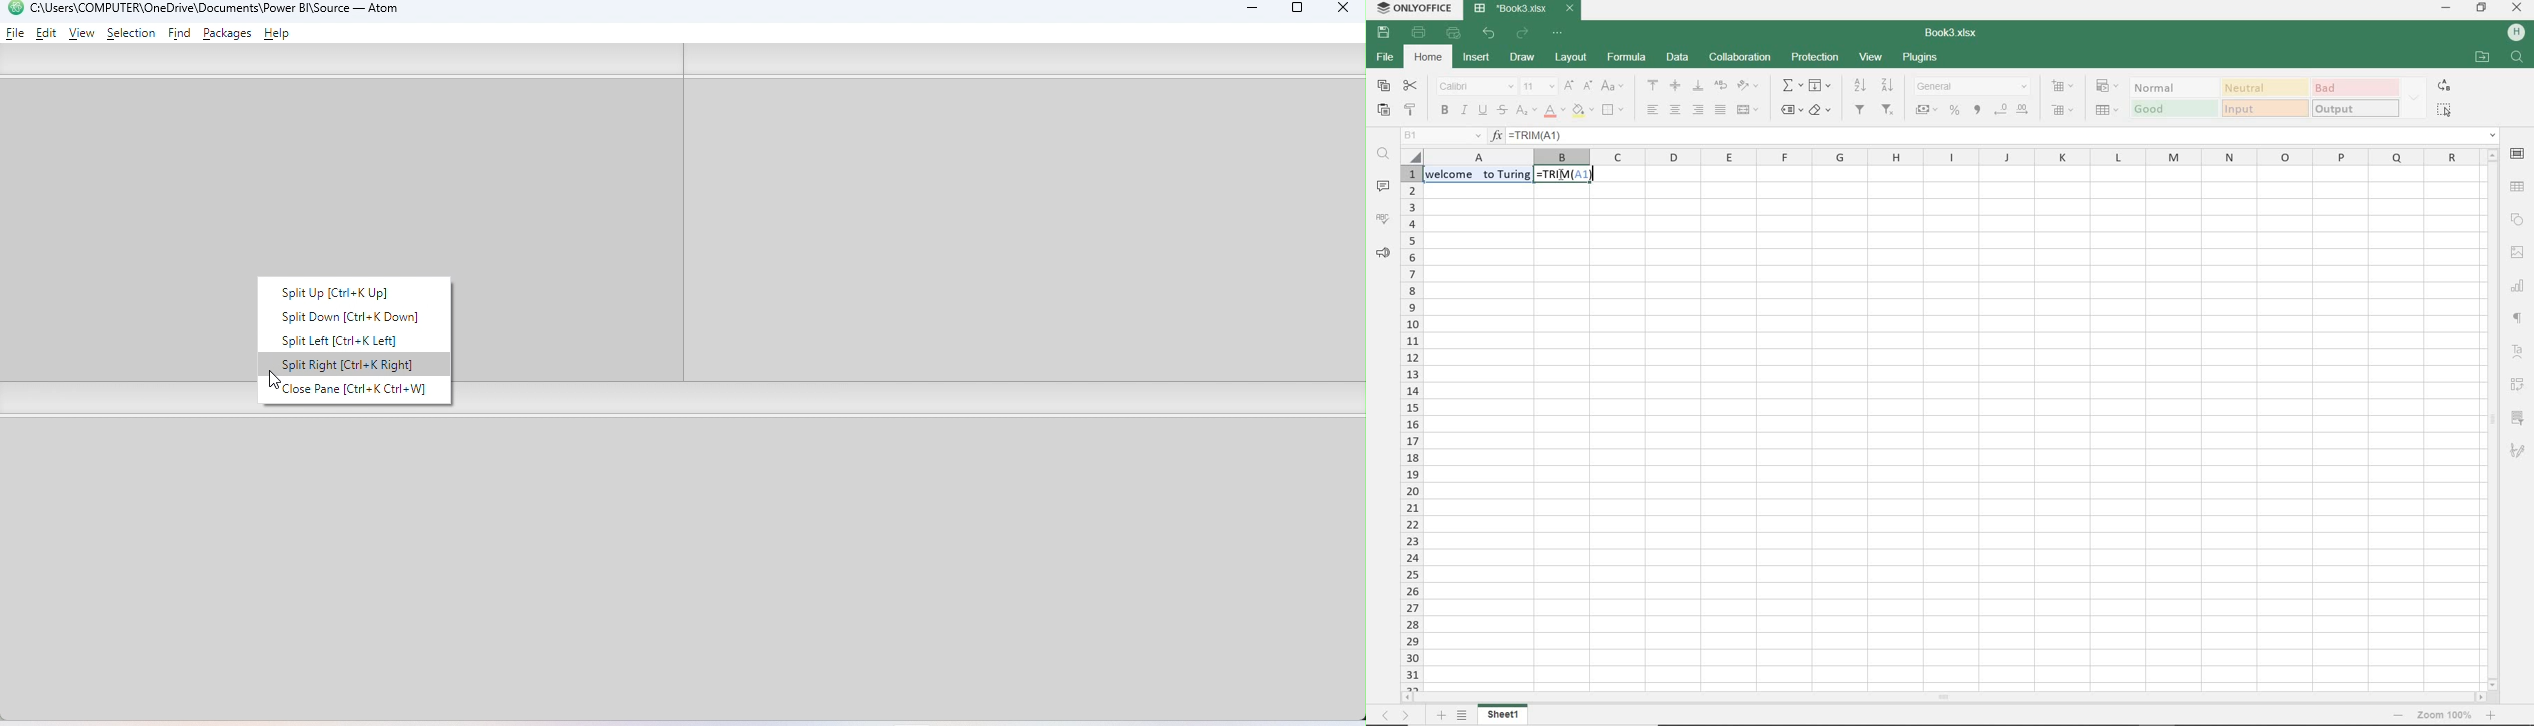  What do you see at coordinates (1525, 110) in the screenshot?
I see `subscript/superscript` at bounding box center [1525, 110].